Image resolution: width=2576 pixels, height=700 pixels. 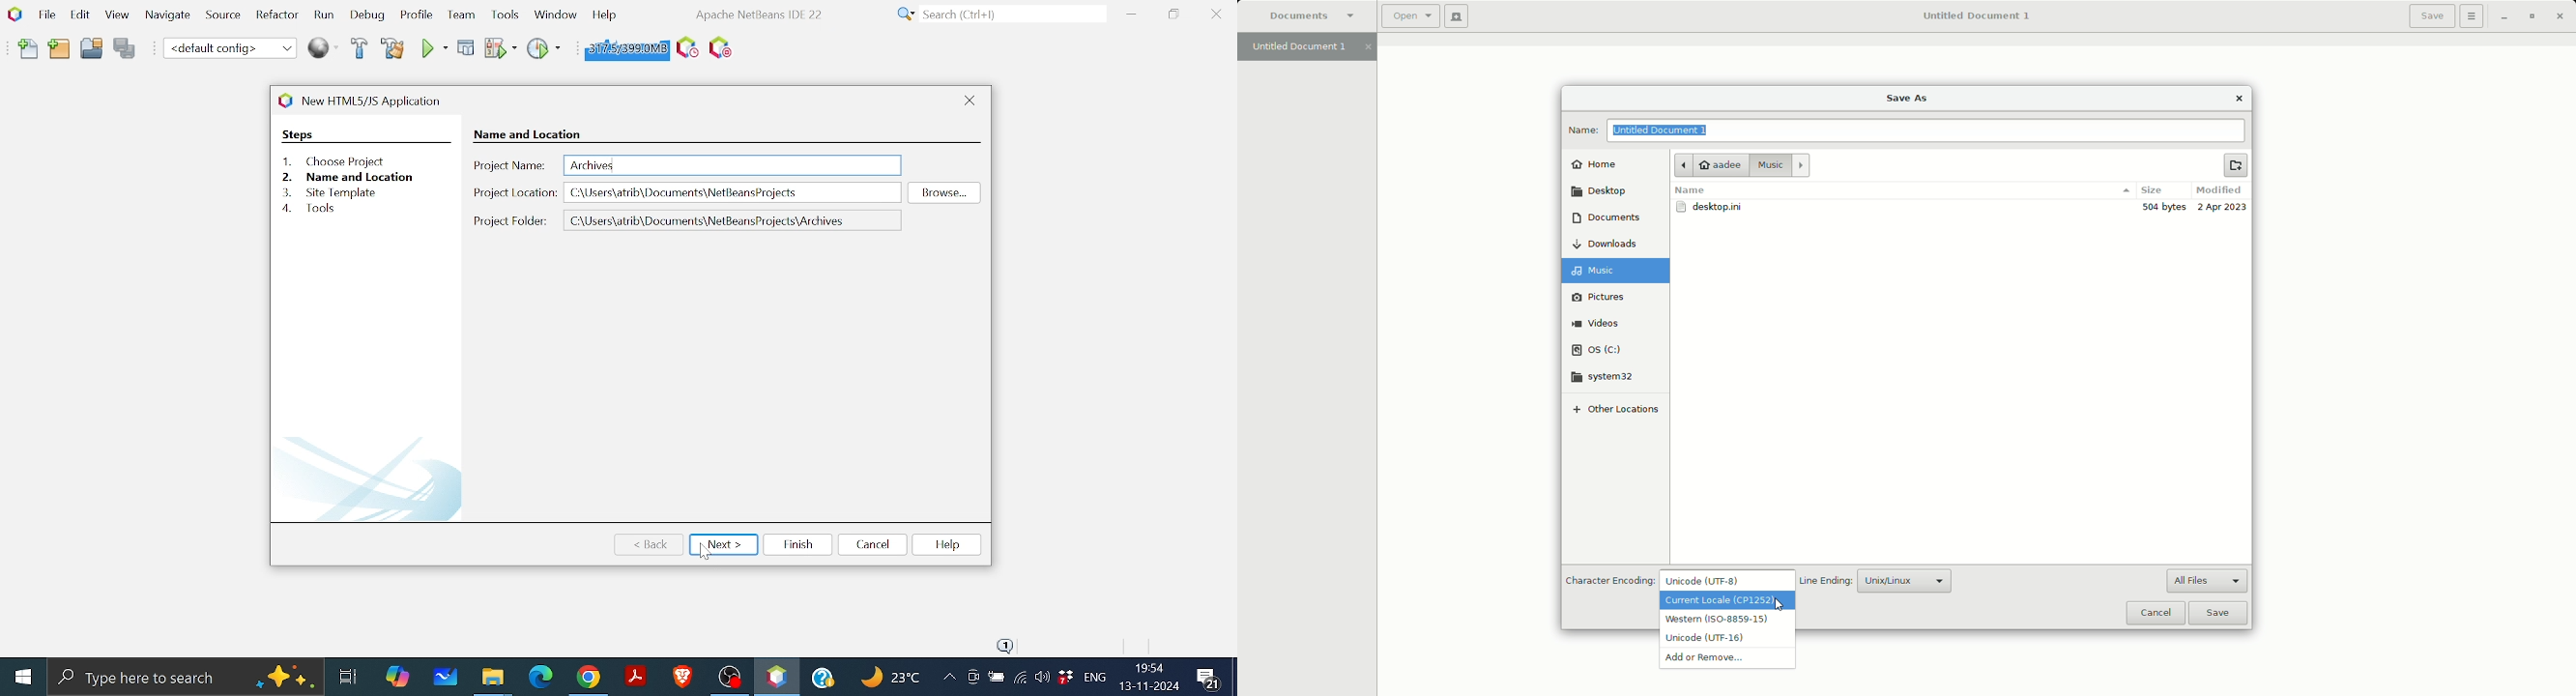 What do you see at coordinates (871, 544) in the screenshot?
I see `Cancel` at bounding box center [871, 544].